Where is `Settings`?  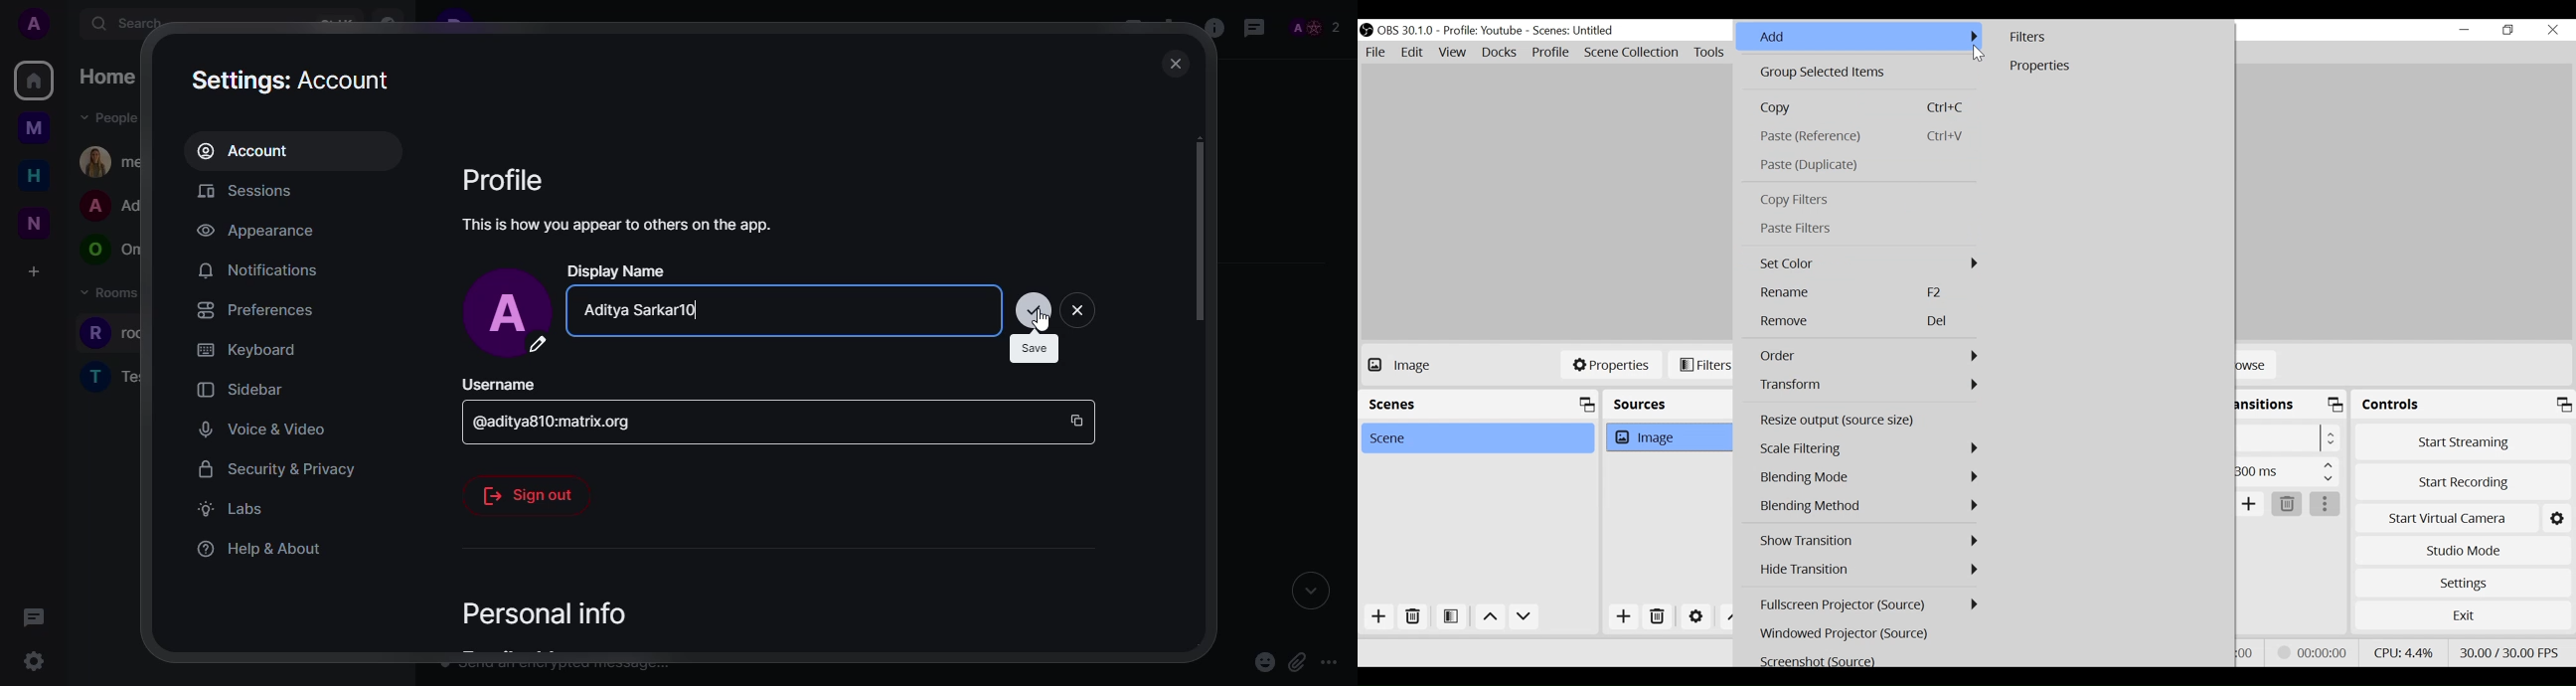
Settings is located at coordinates (2464, 581).